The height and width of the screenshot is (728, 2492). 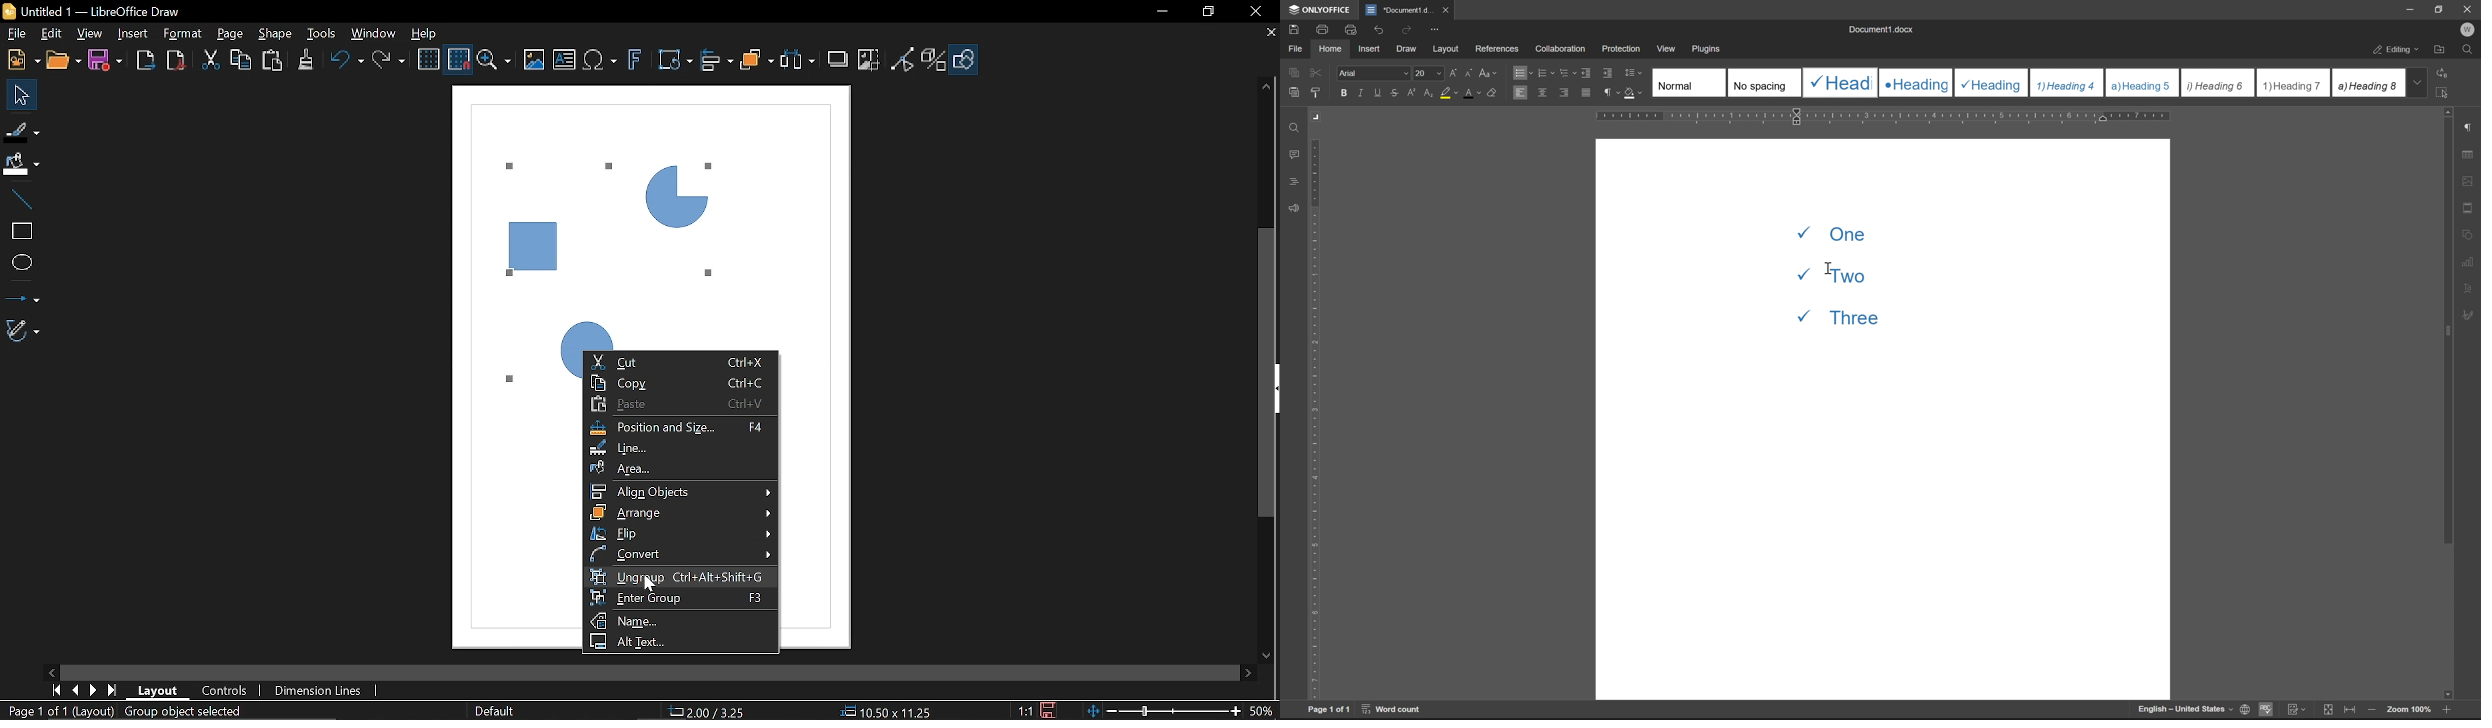 I want to click on plugins, so click(x=1708, y=49).